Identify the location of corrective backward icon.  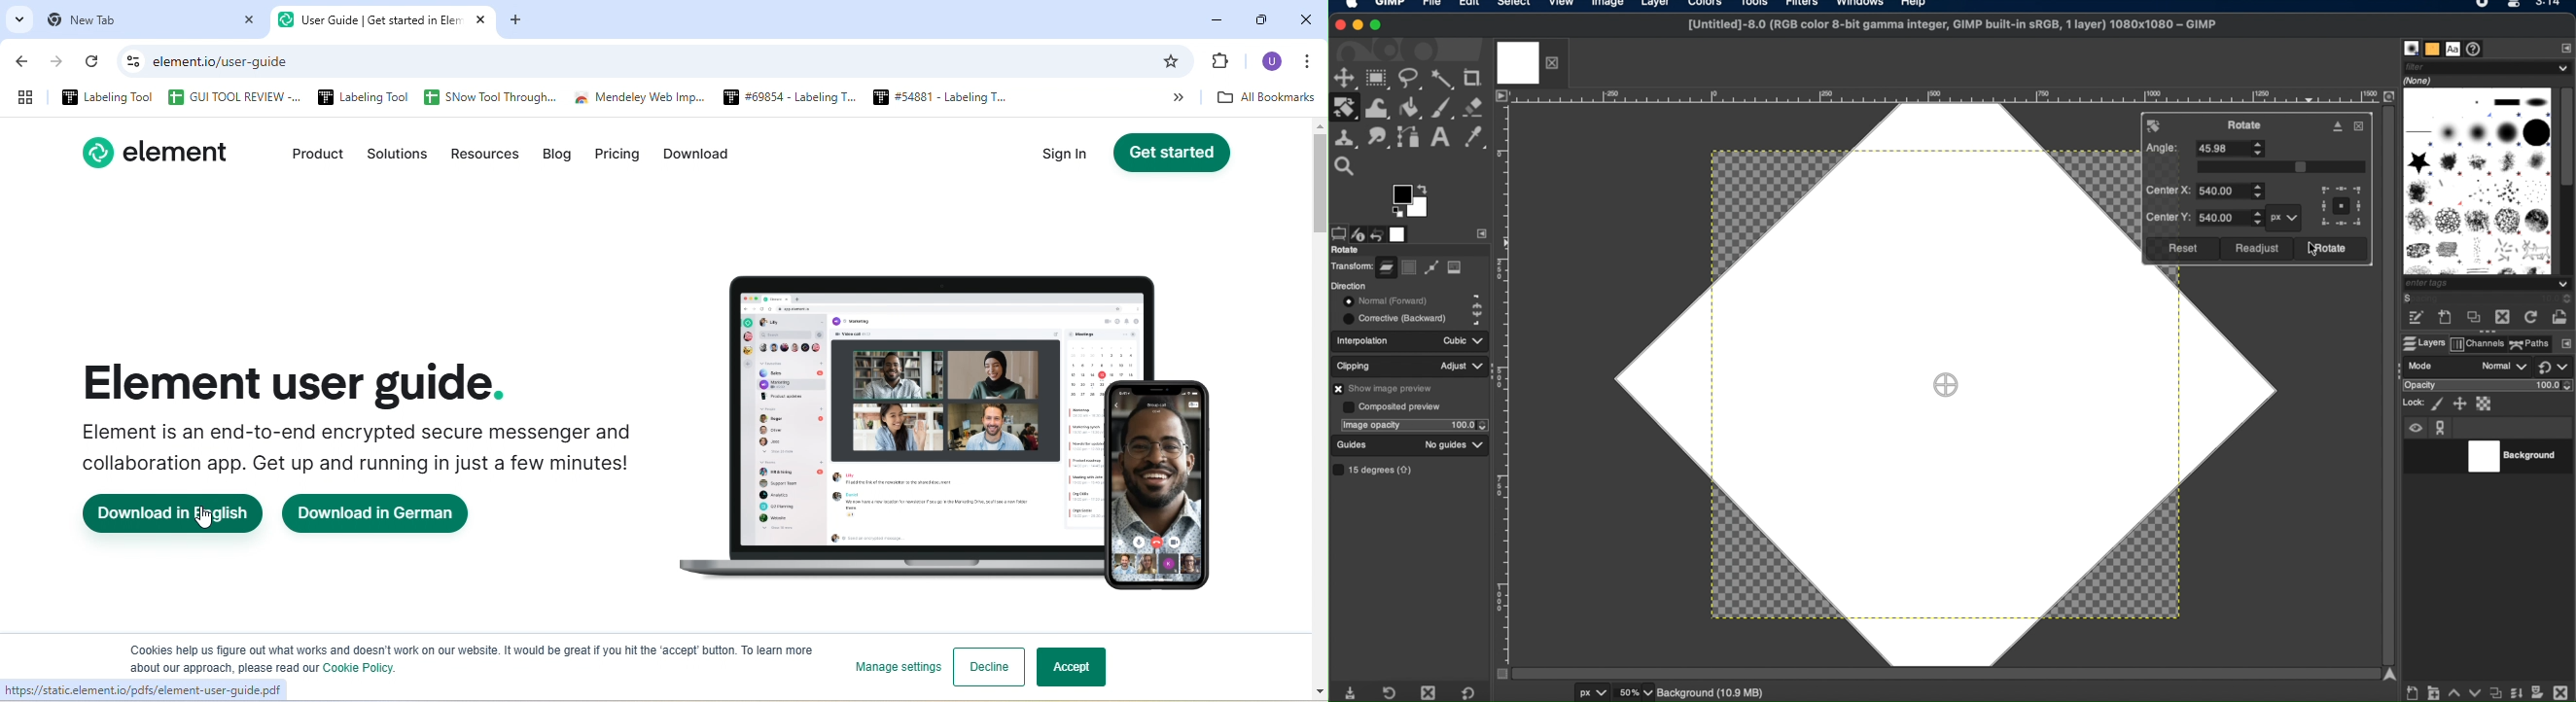
(1475, 320).